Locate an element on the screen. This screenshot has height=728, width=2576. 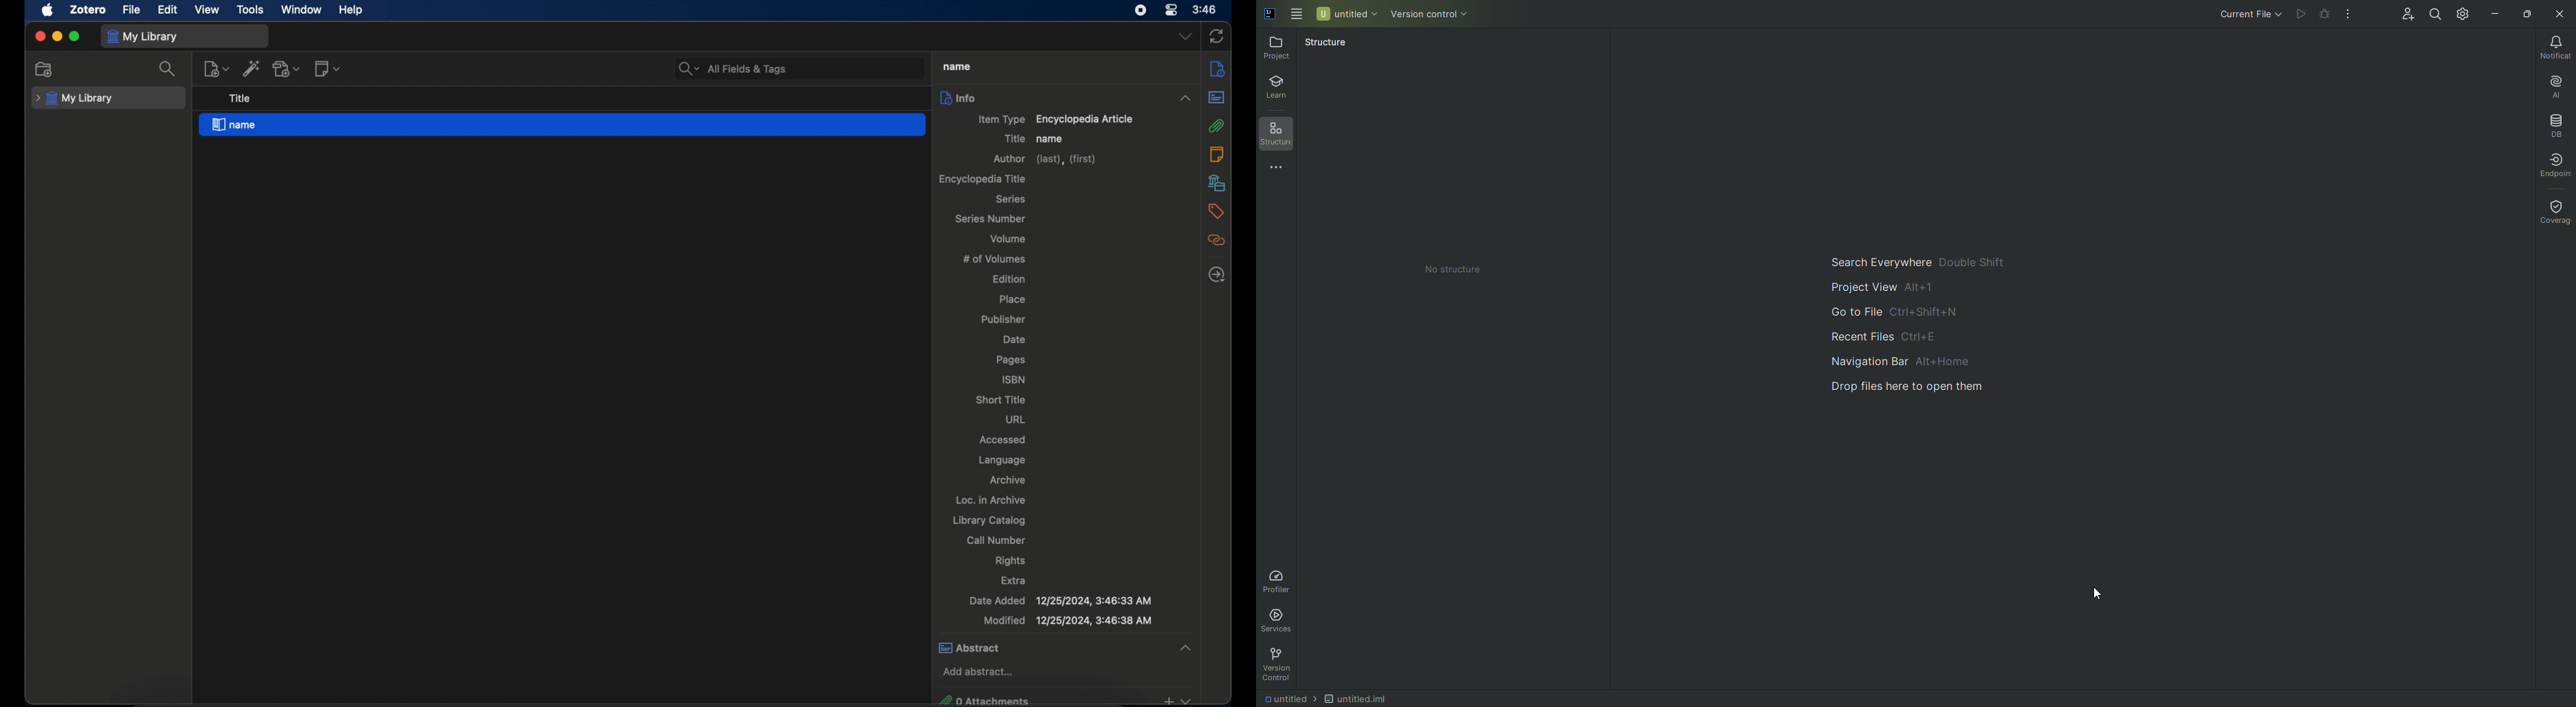
edit is located at coordinates (168, 10).